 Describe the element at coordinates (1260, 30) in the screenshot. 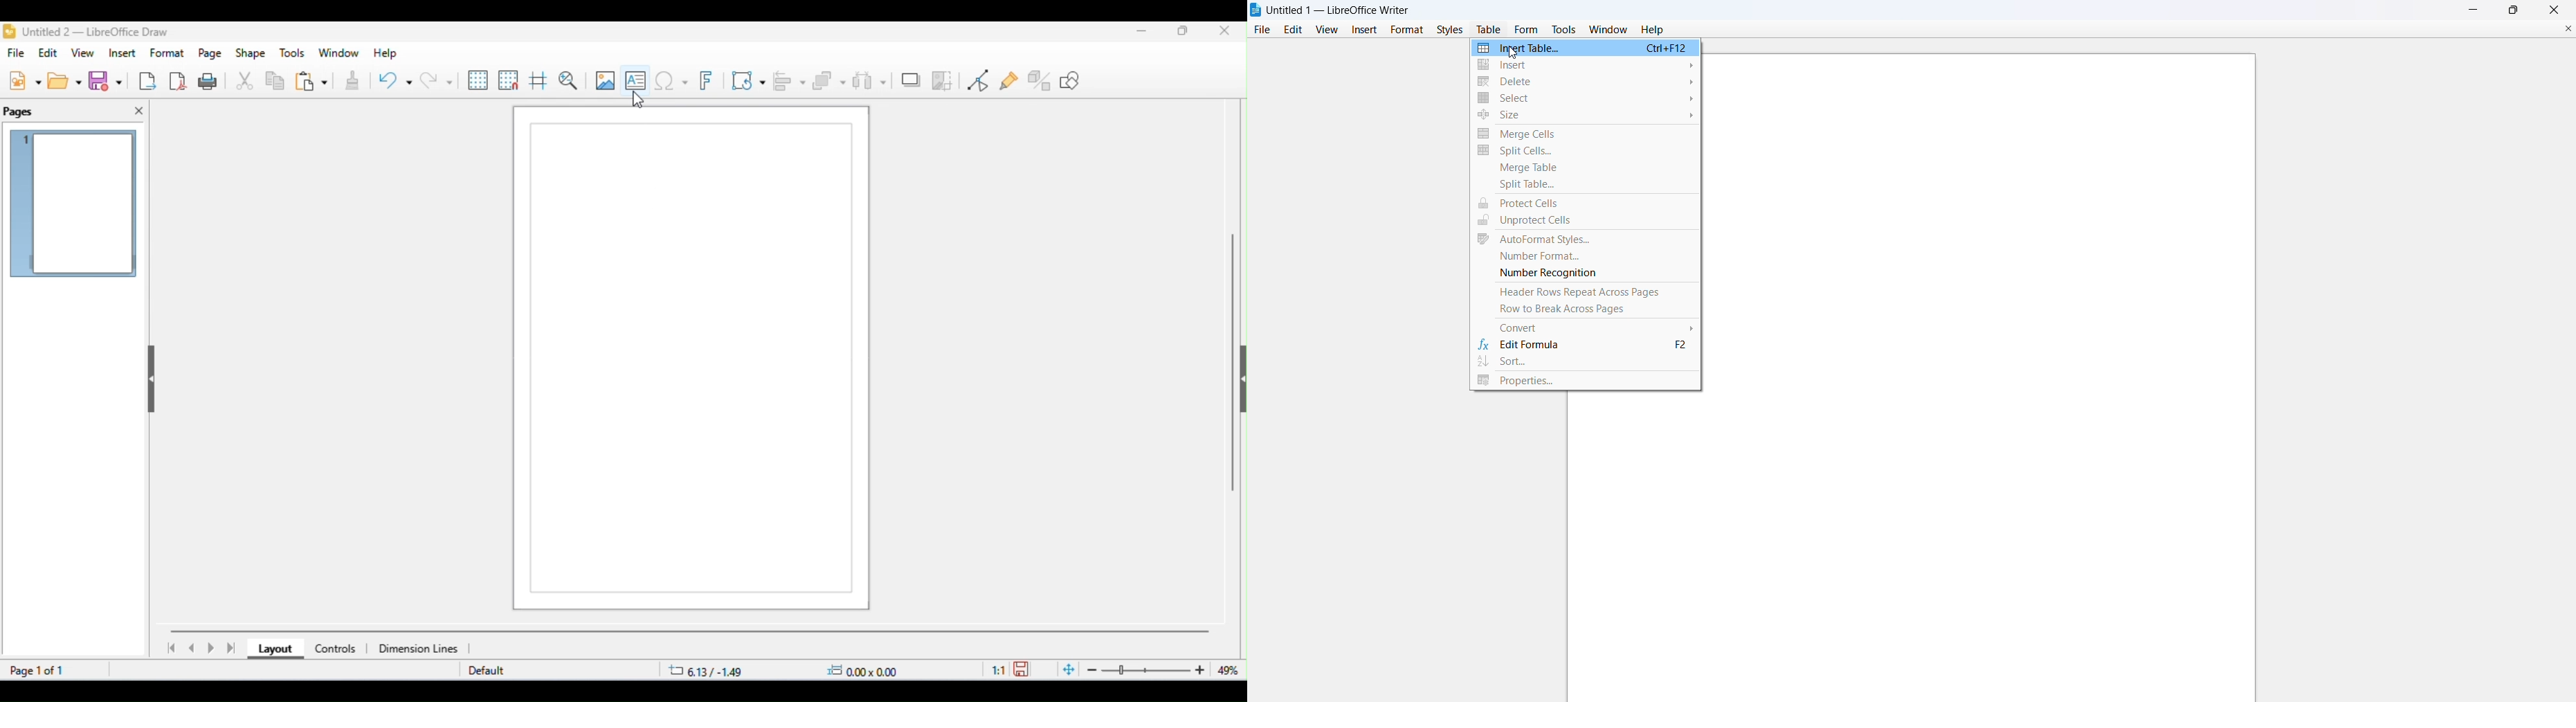

I see `file` at that location.